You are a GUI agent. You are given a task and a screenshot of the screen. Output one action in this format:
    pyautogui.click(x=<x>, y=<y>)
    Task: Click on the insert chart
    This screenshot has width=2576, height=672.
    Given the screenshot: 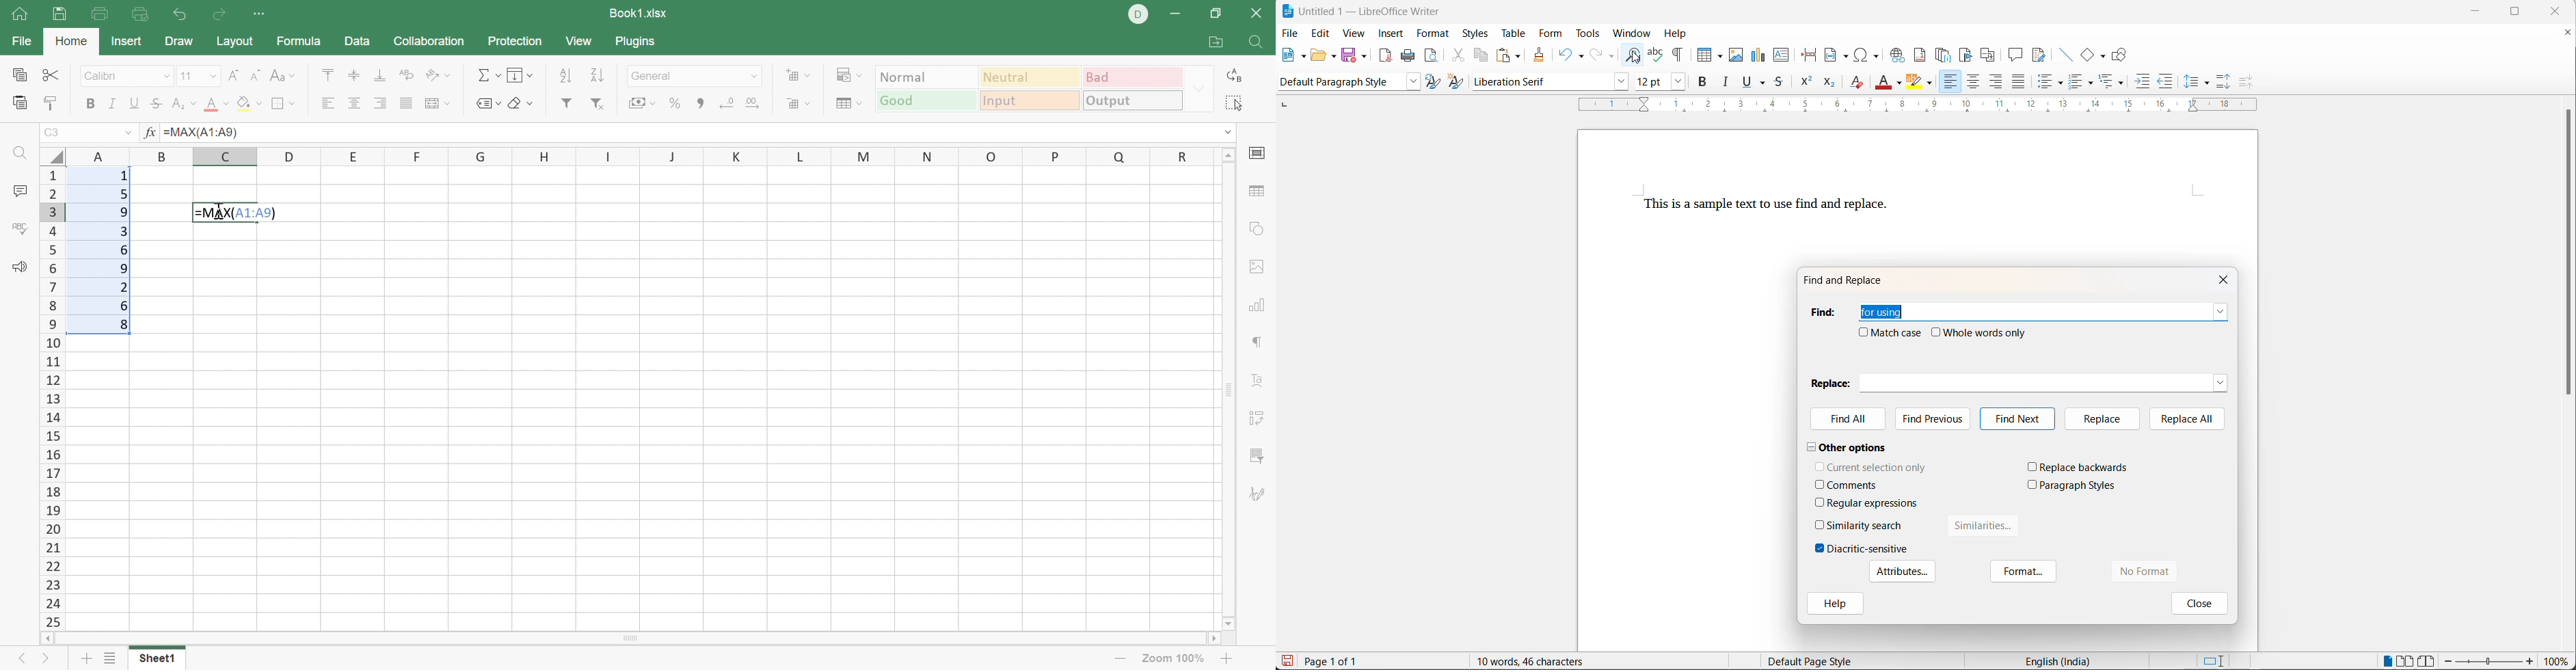 What is the action you would take?
    pyautogui.click(x=1760, y=53)
    